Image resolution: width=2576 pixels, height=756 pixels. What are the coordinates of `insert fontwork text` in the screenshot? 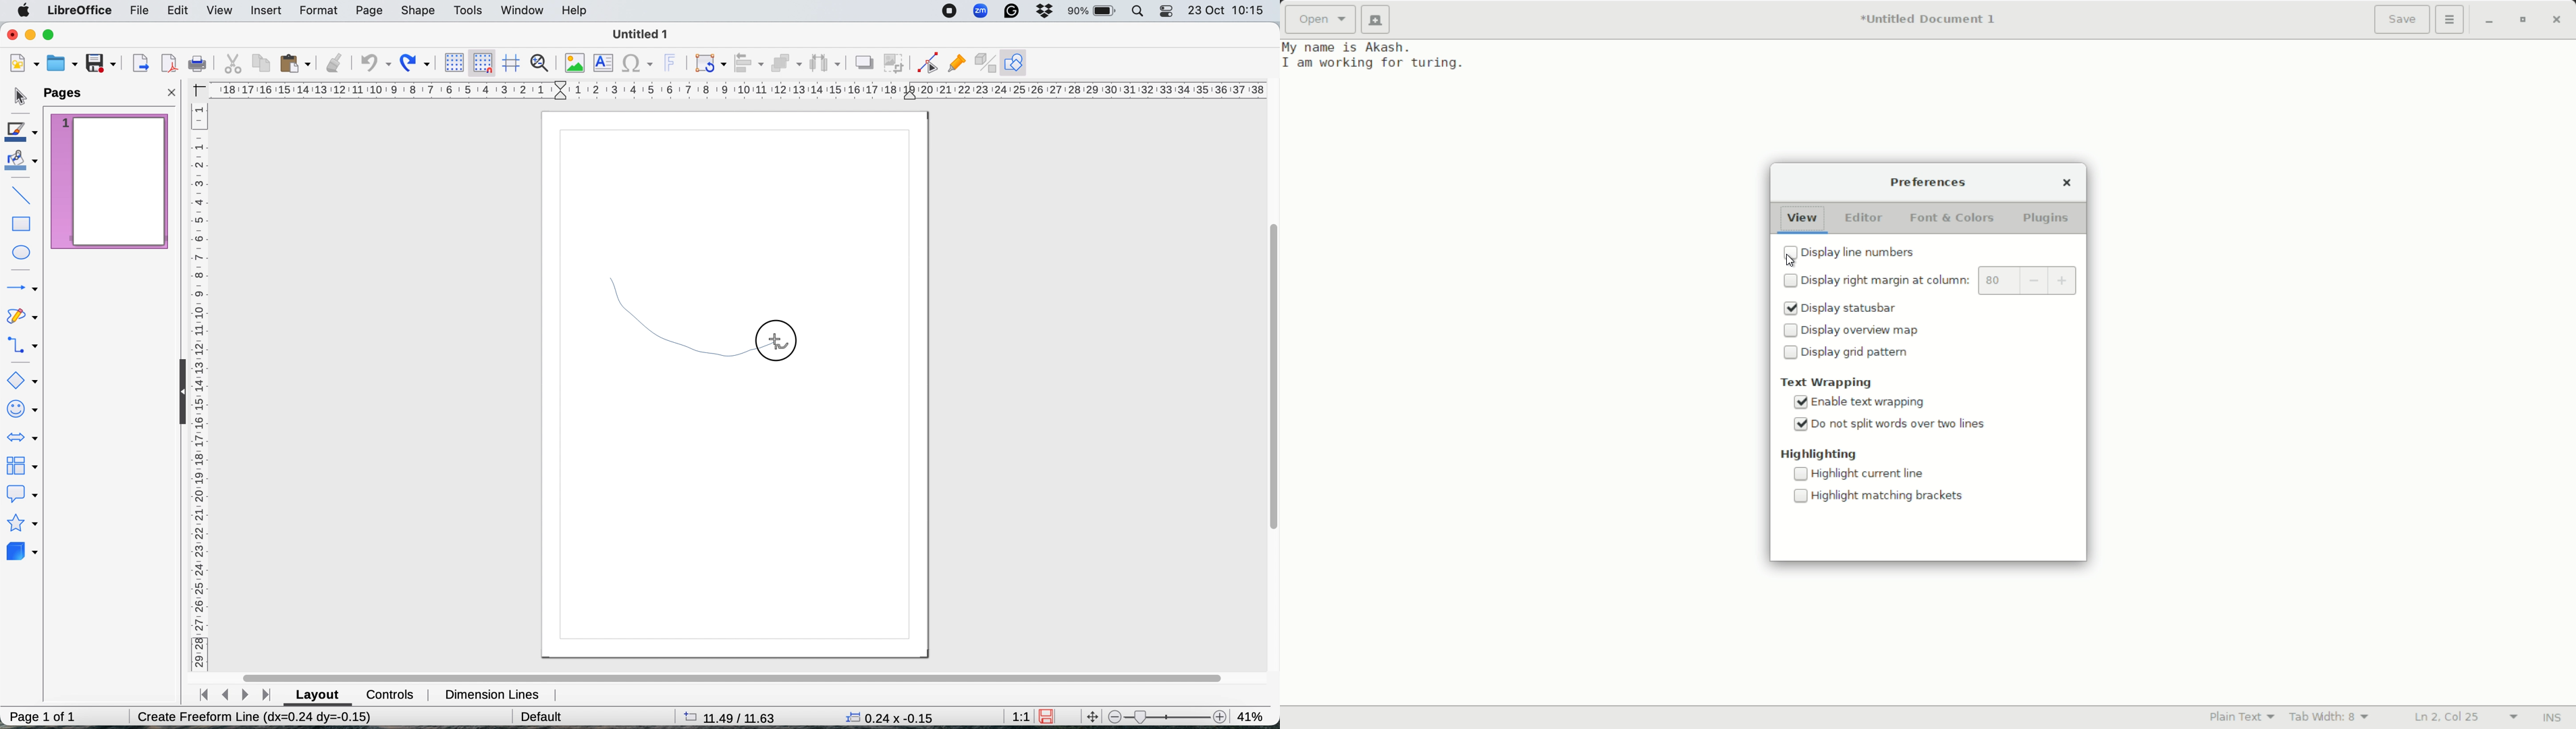 It's located at (673, 64).